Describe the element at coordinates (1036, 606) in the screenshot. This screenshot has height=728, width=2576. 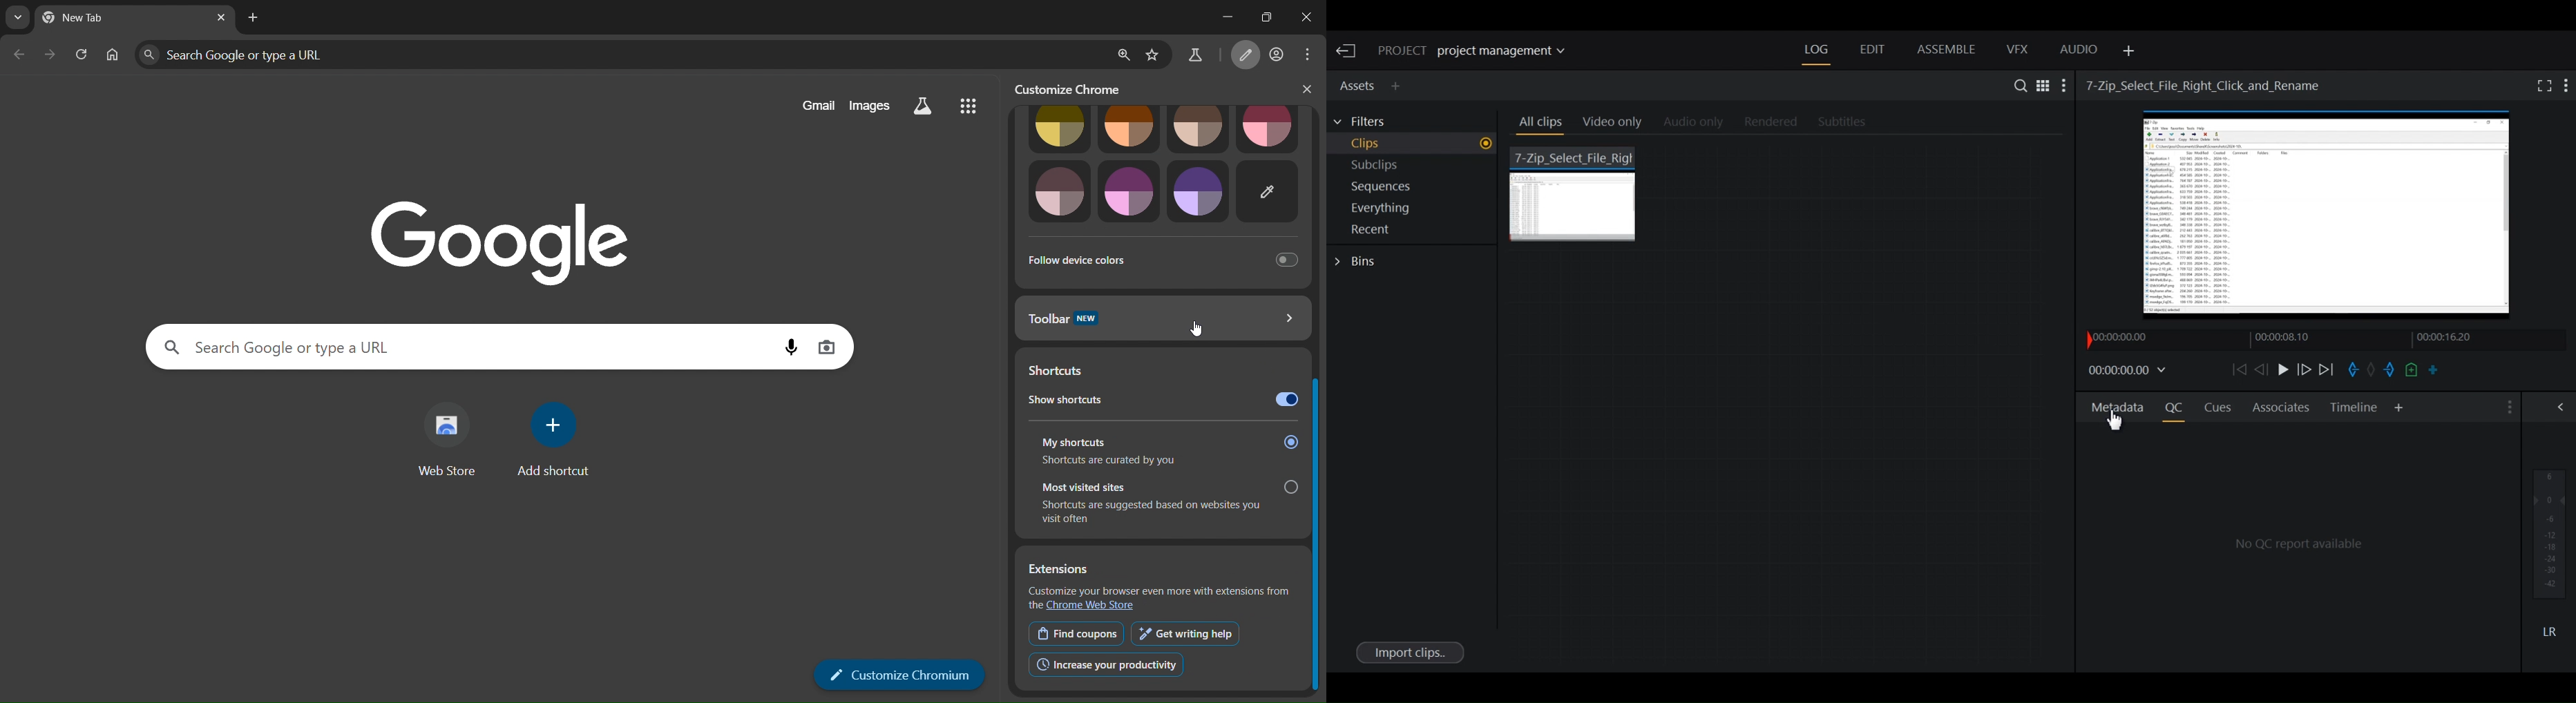
I see `the` at that location.